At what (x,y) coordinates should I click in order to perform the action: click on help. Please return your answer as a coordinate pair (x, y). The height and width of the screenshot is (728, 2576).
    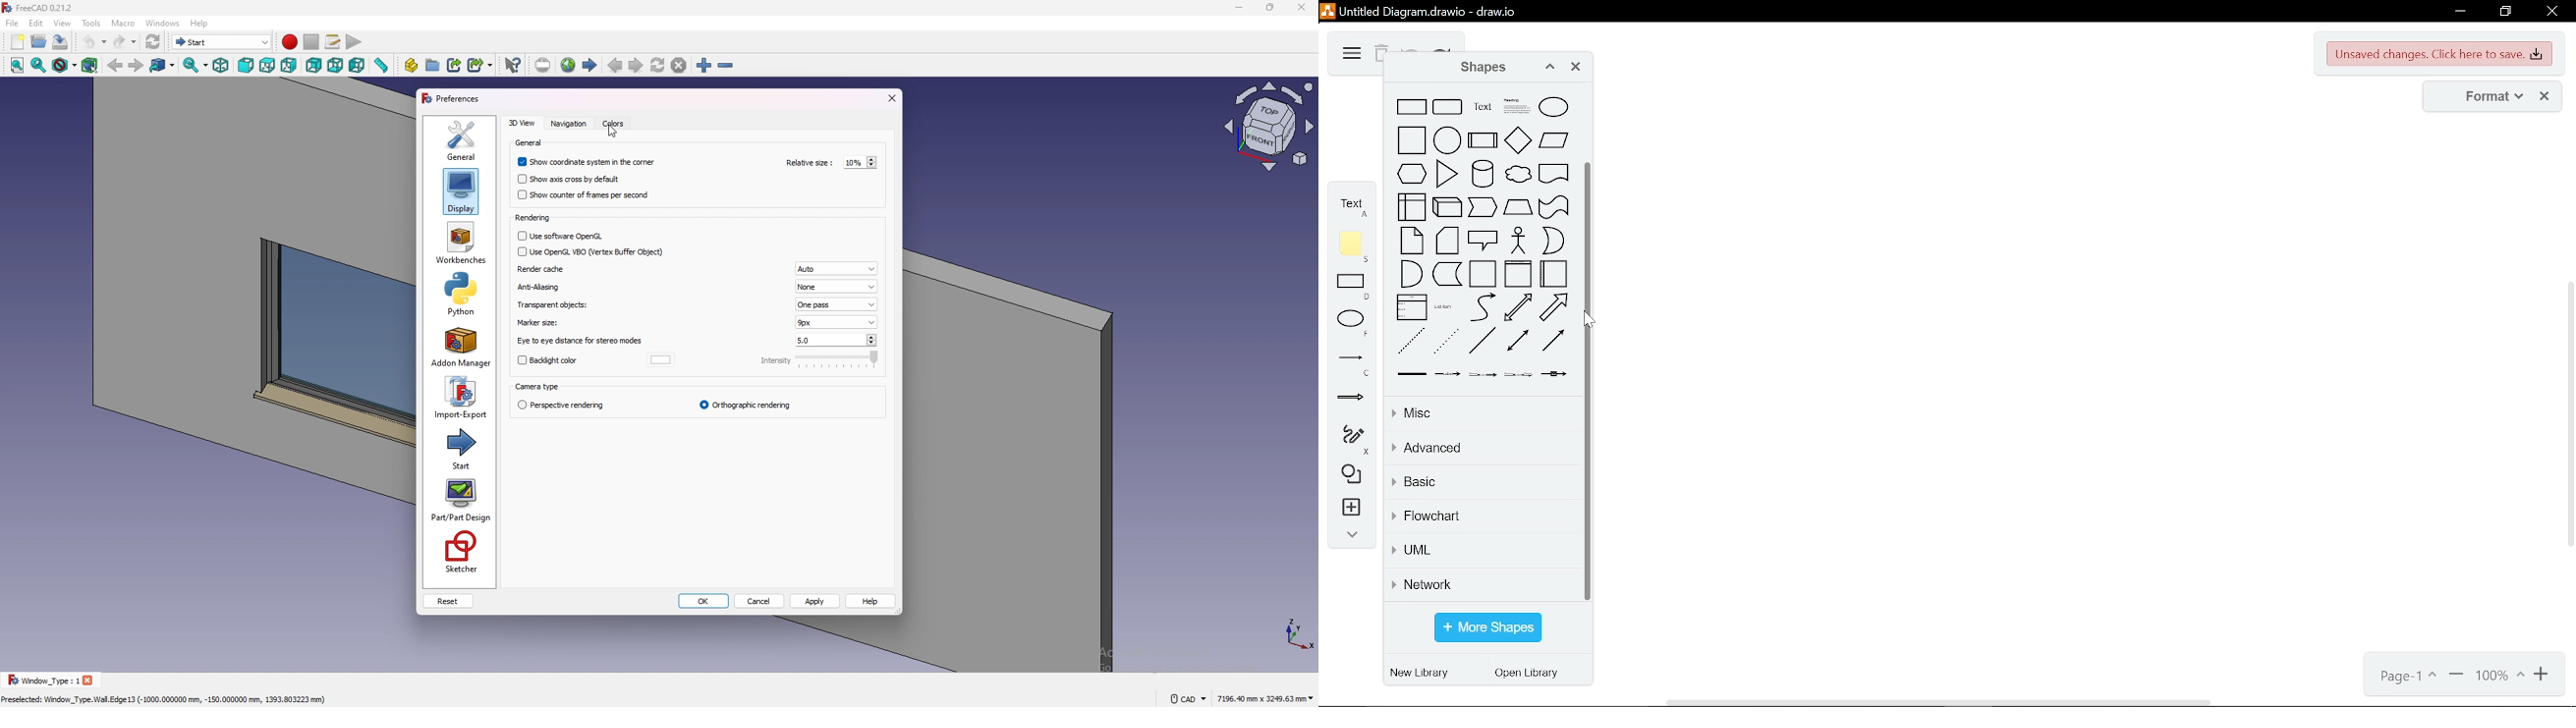
    Looking at the image, I should click on (198, 23).